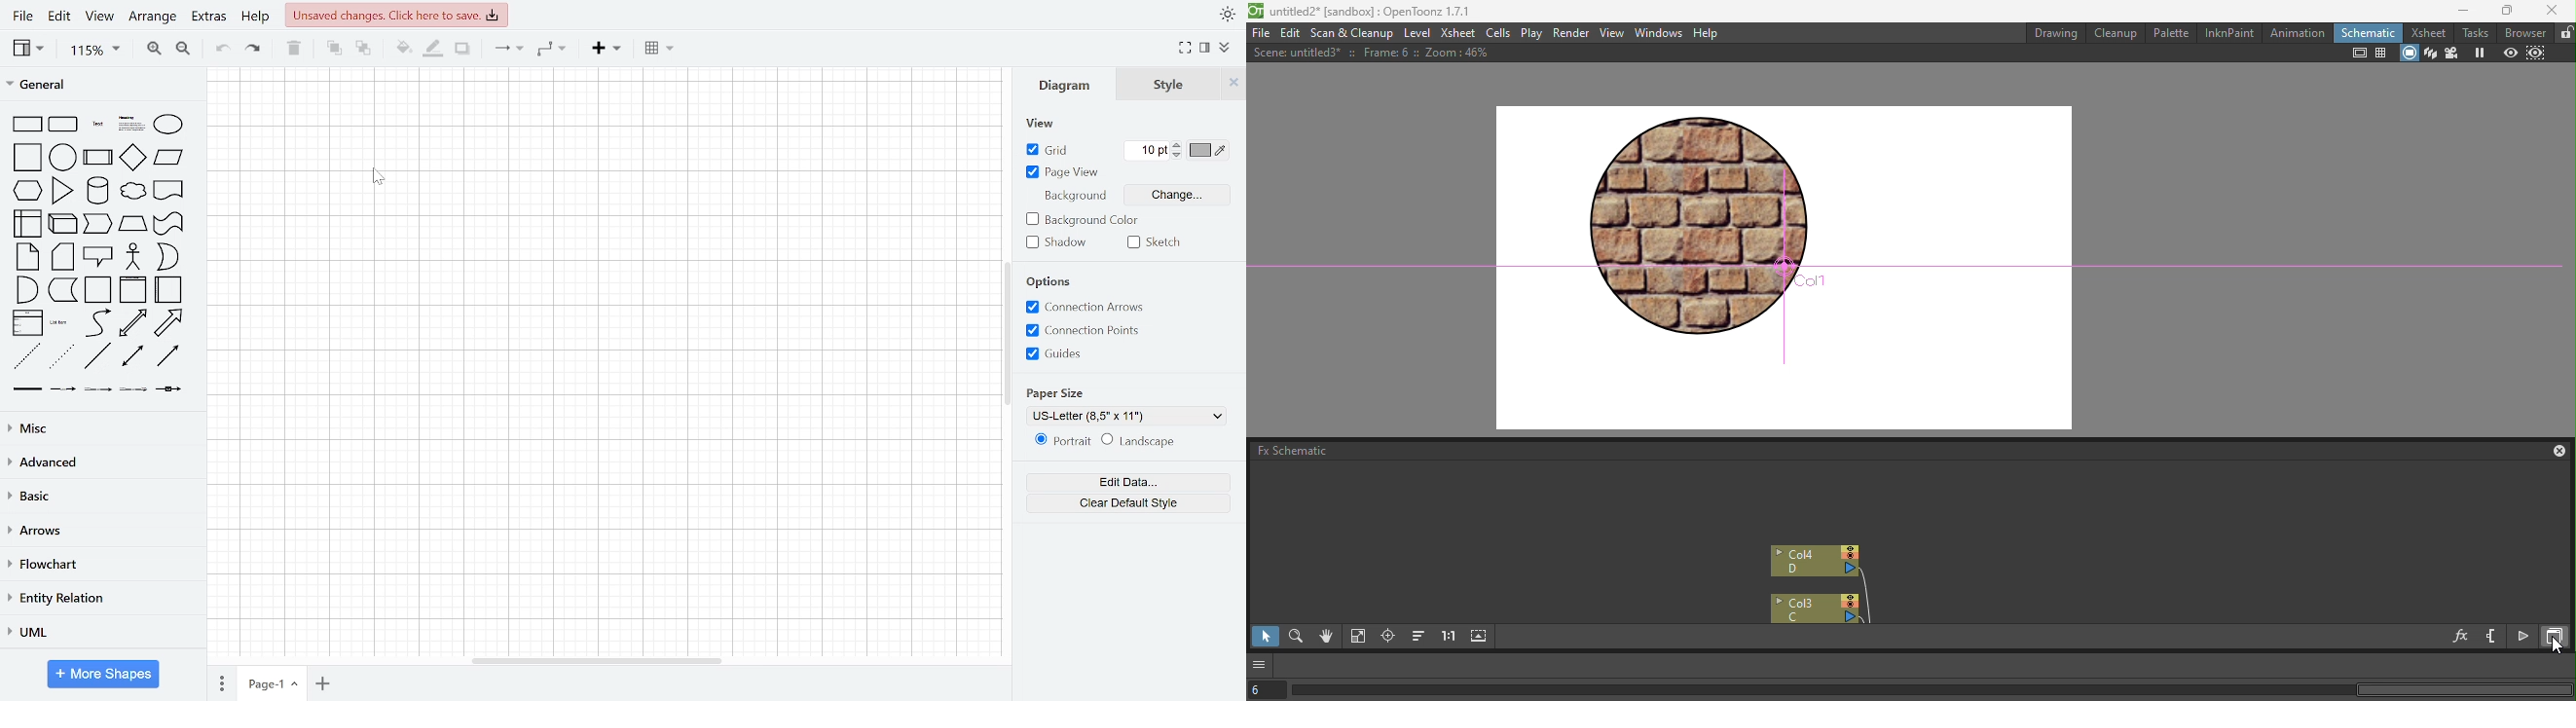  I want to click on Sub-camera view, so click(2538, 54).